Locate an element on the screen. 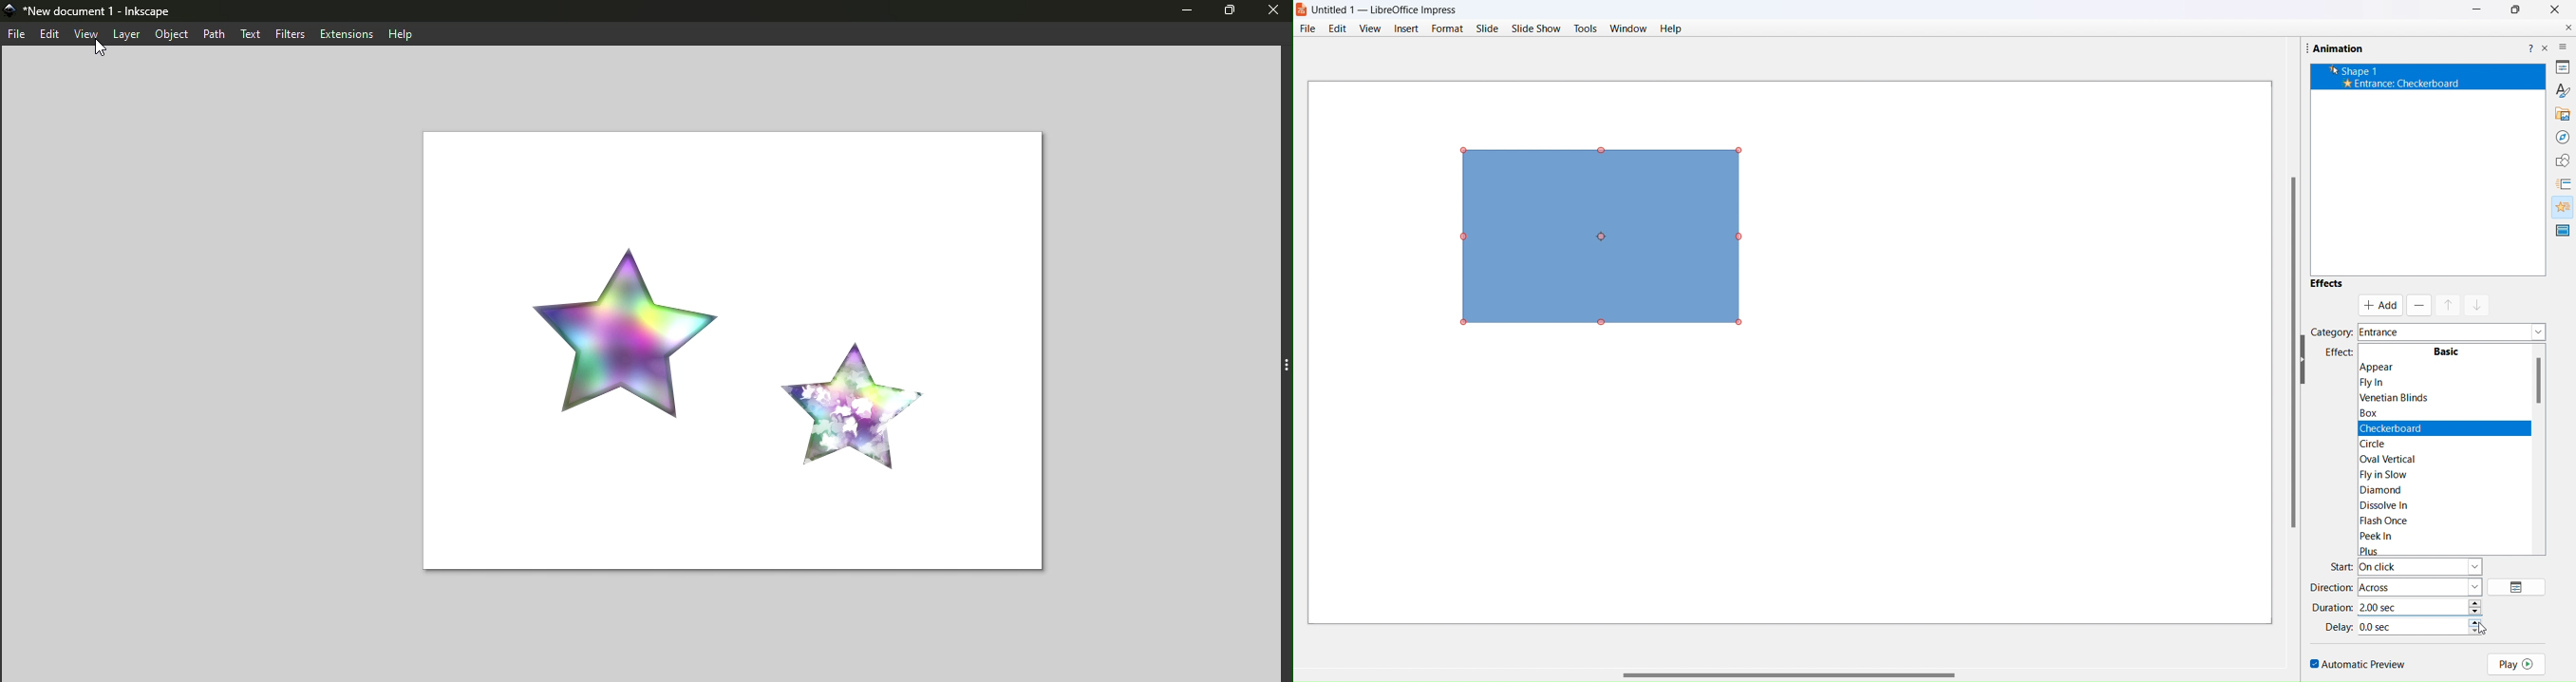 This screenshot has height=700, width=2576. add is located at coordinates (2381, 306).